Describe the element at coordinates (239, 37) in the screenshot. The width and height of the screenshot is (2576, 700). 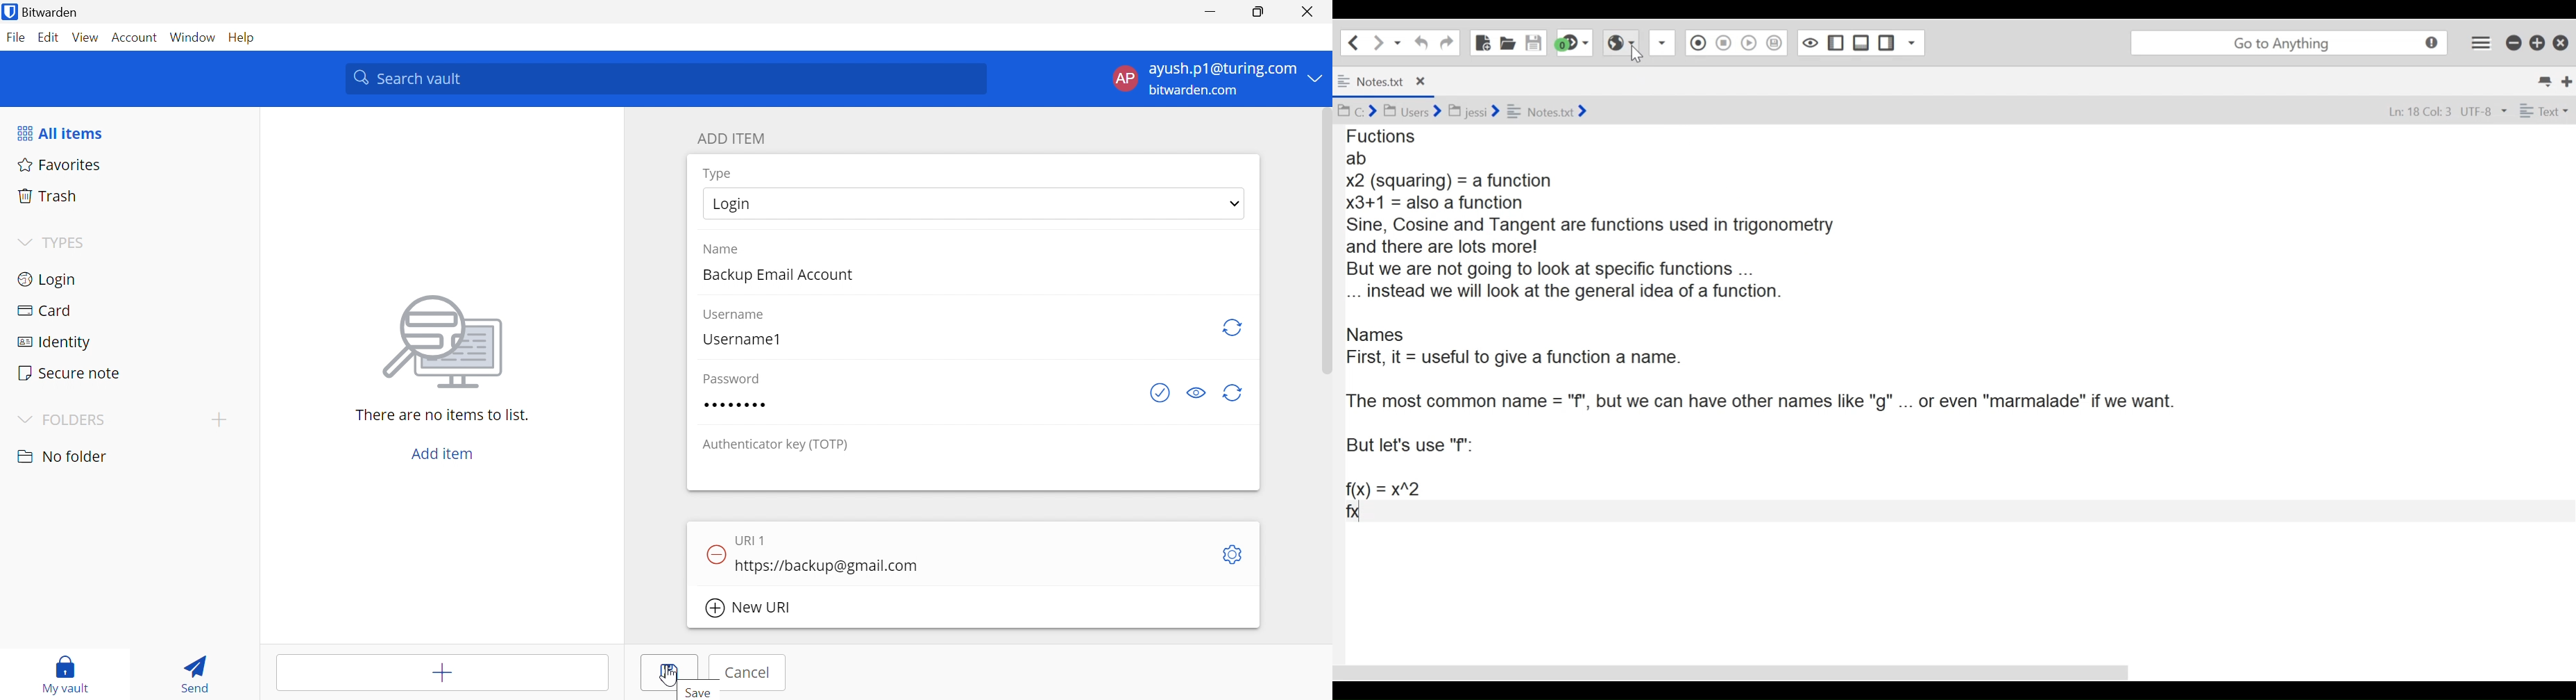
I see `Help` at that location.